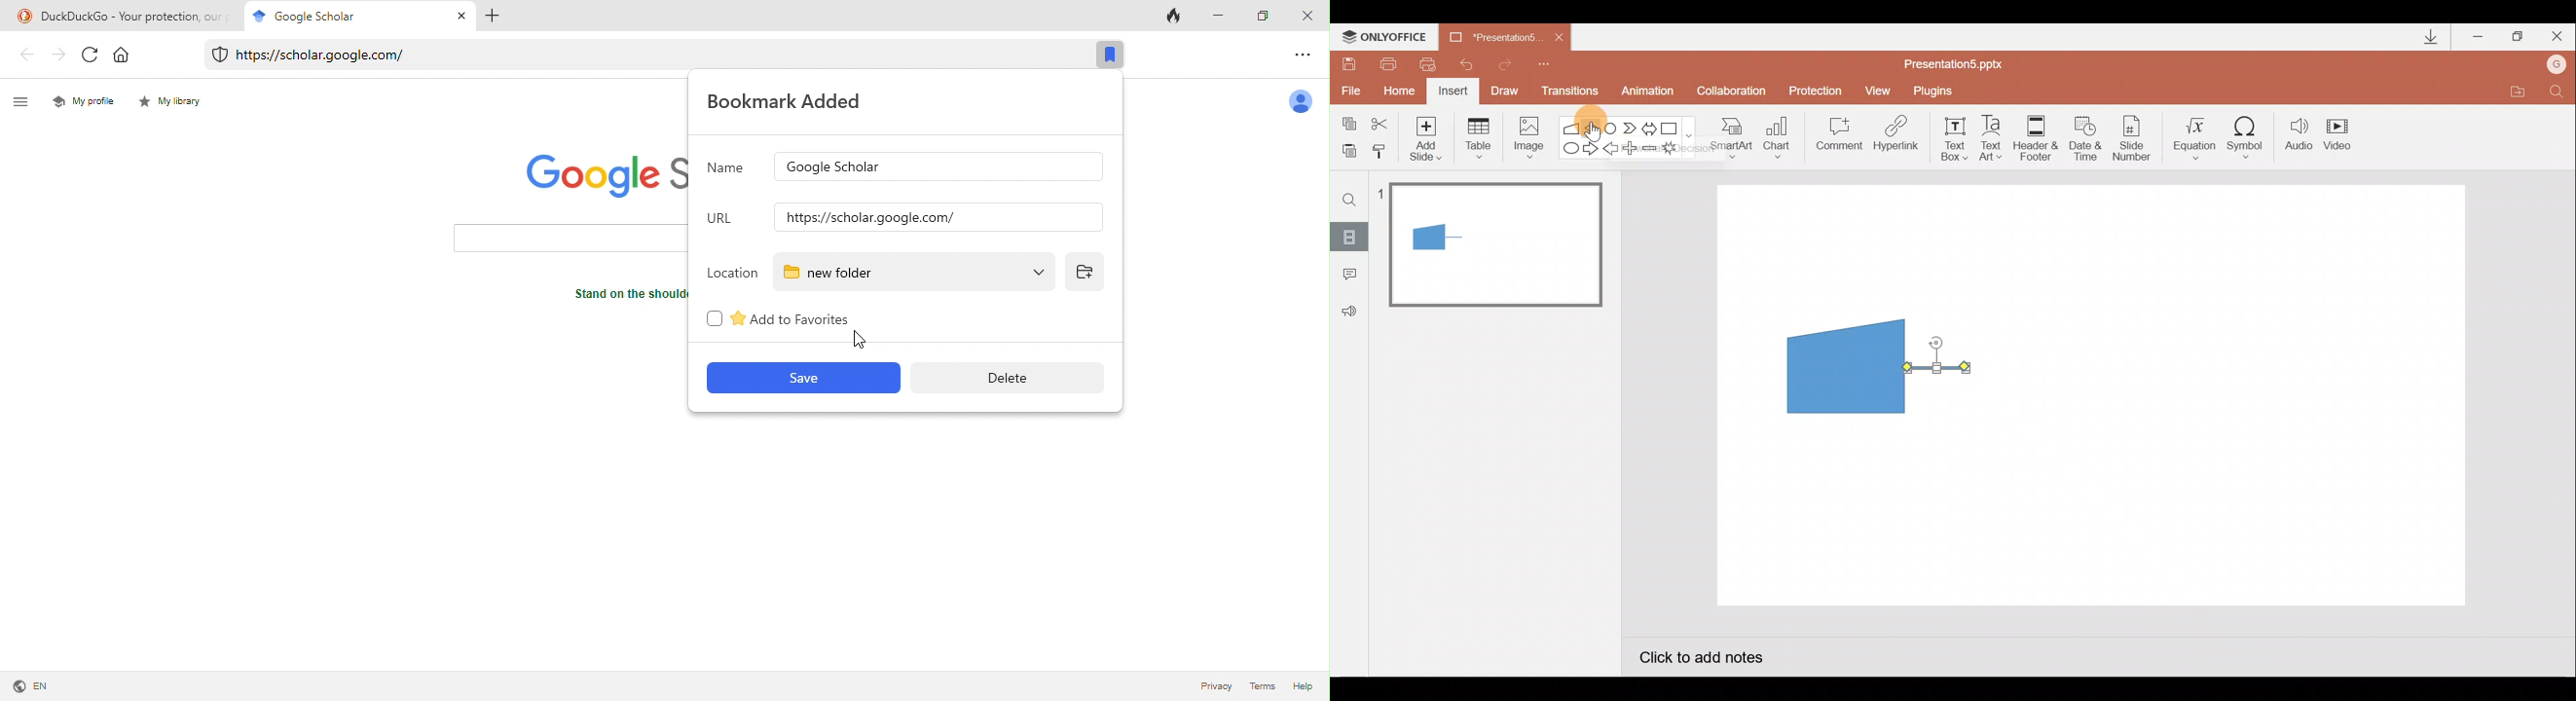 The width and height of the screenshot is (2576, 728). What do you see at coordinates (1544, 62) in the screenshot?
I see `Customize quick access toolbar` at bounding box center [1544, 62].